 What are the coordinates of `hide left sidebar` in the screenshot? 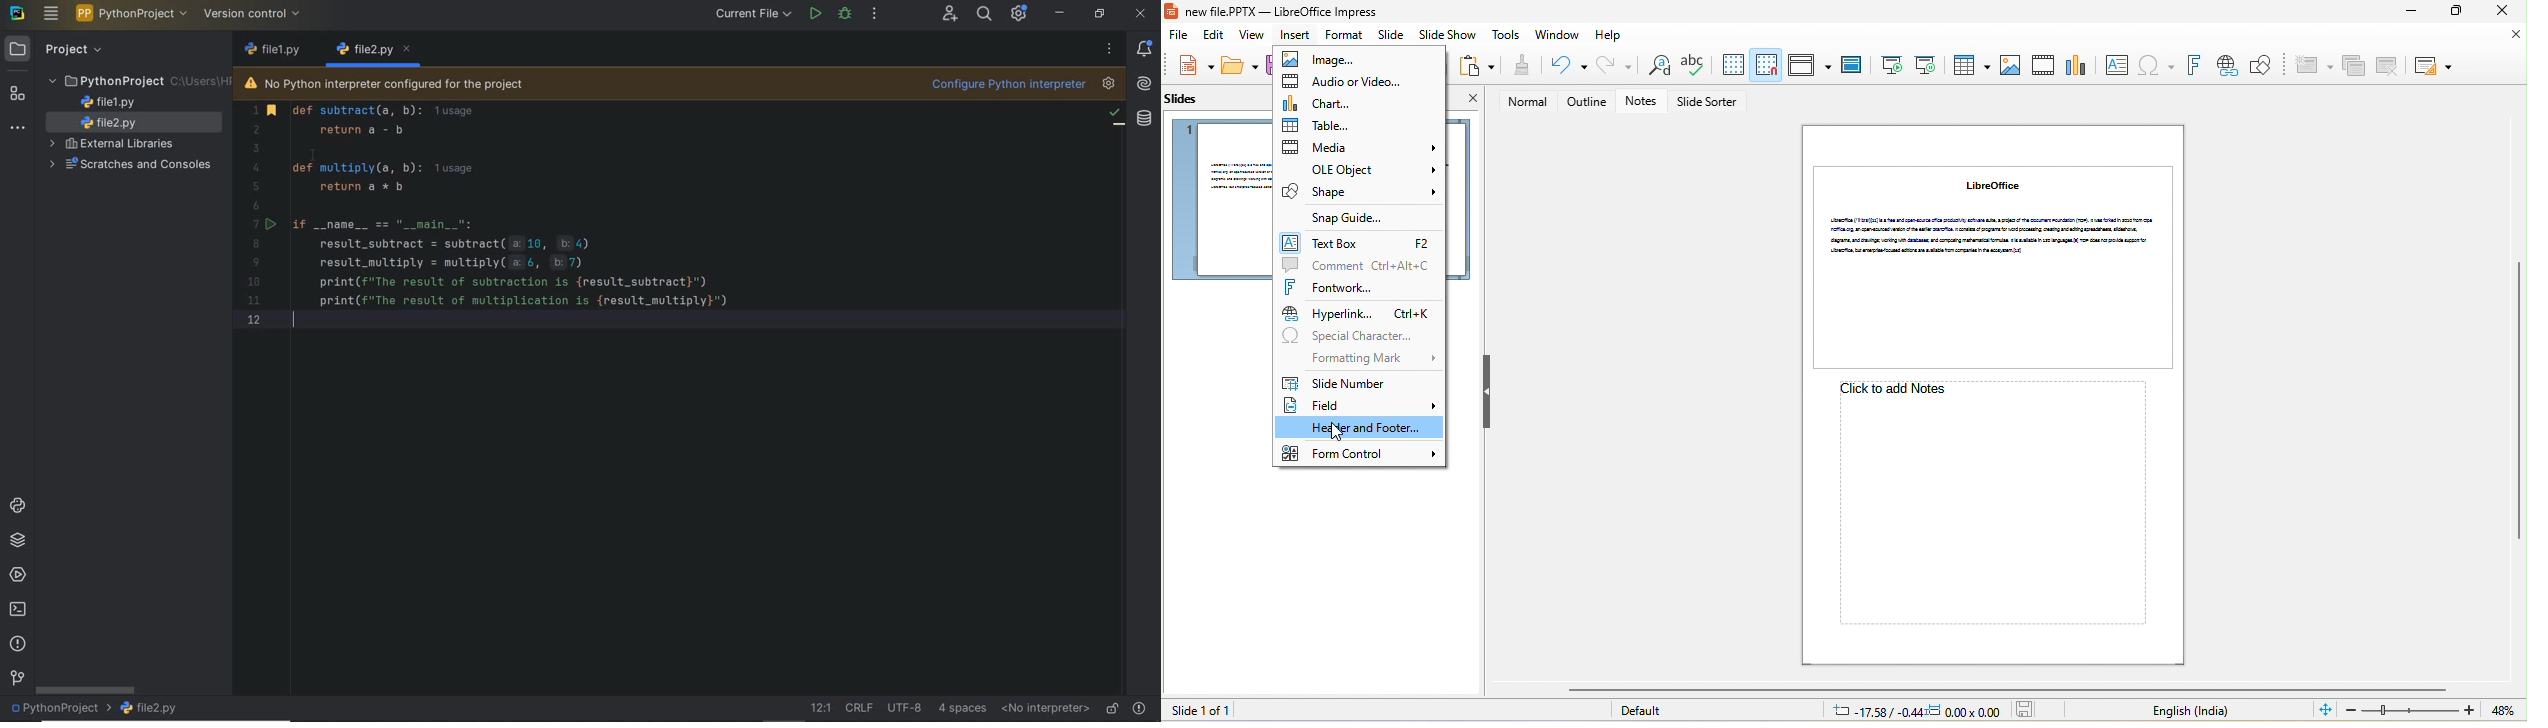 It's located at (1487, 391).